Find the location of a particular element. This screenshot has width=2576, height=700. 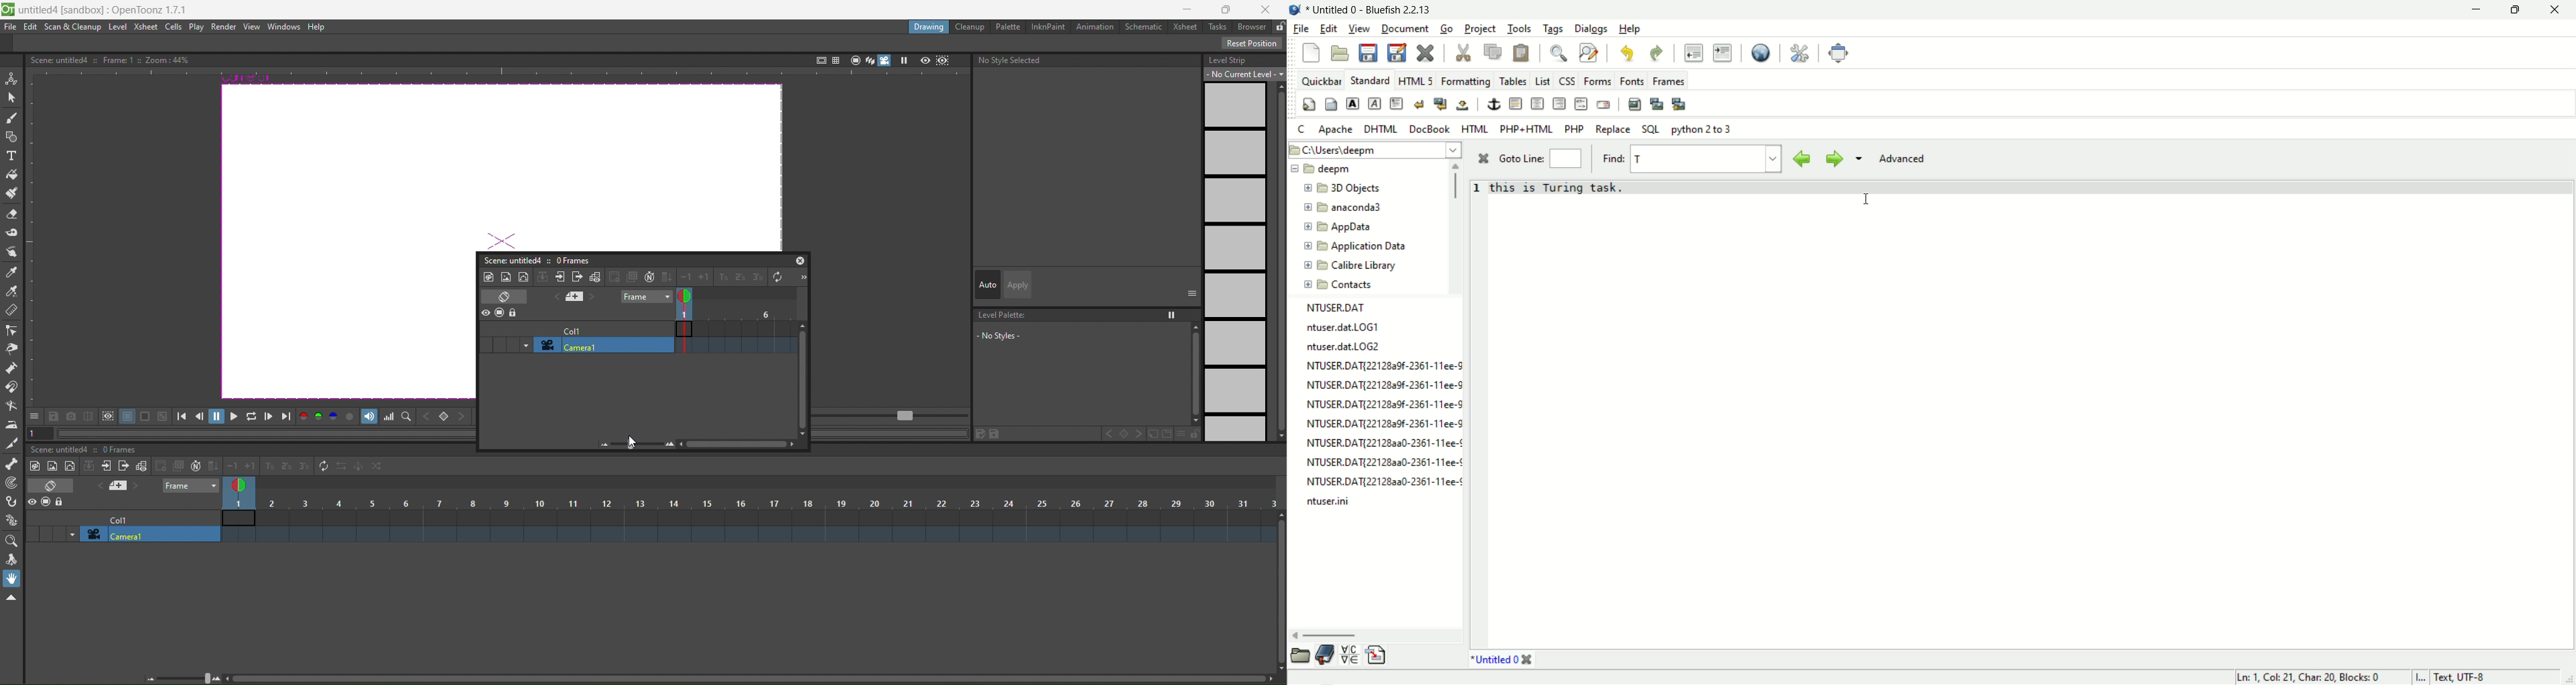

undo is located at coordinates (1626, 54).